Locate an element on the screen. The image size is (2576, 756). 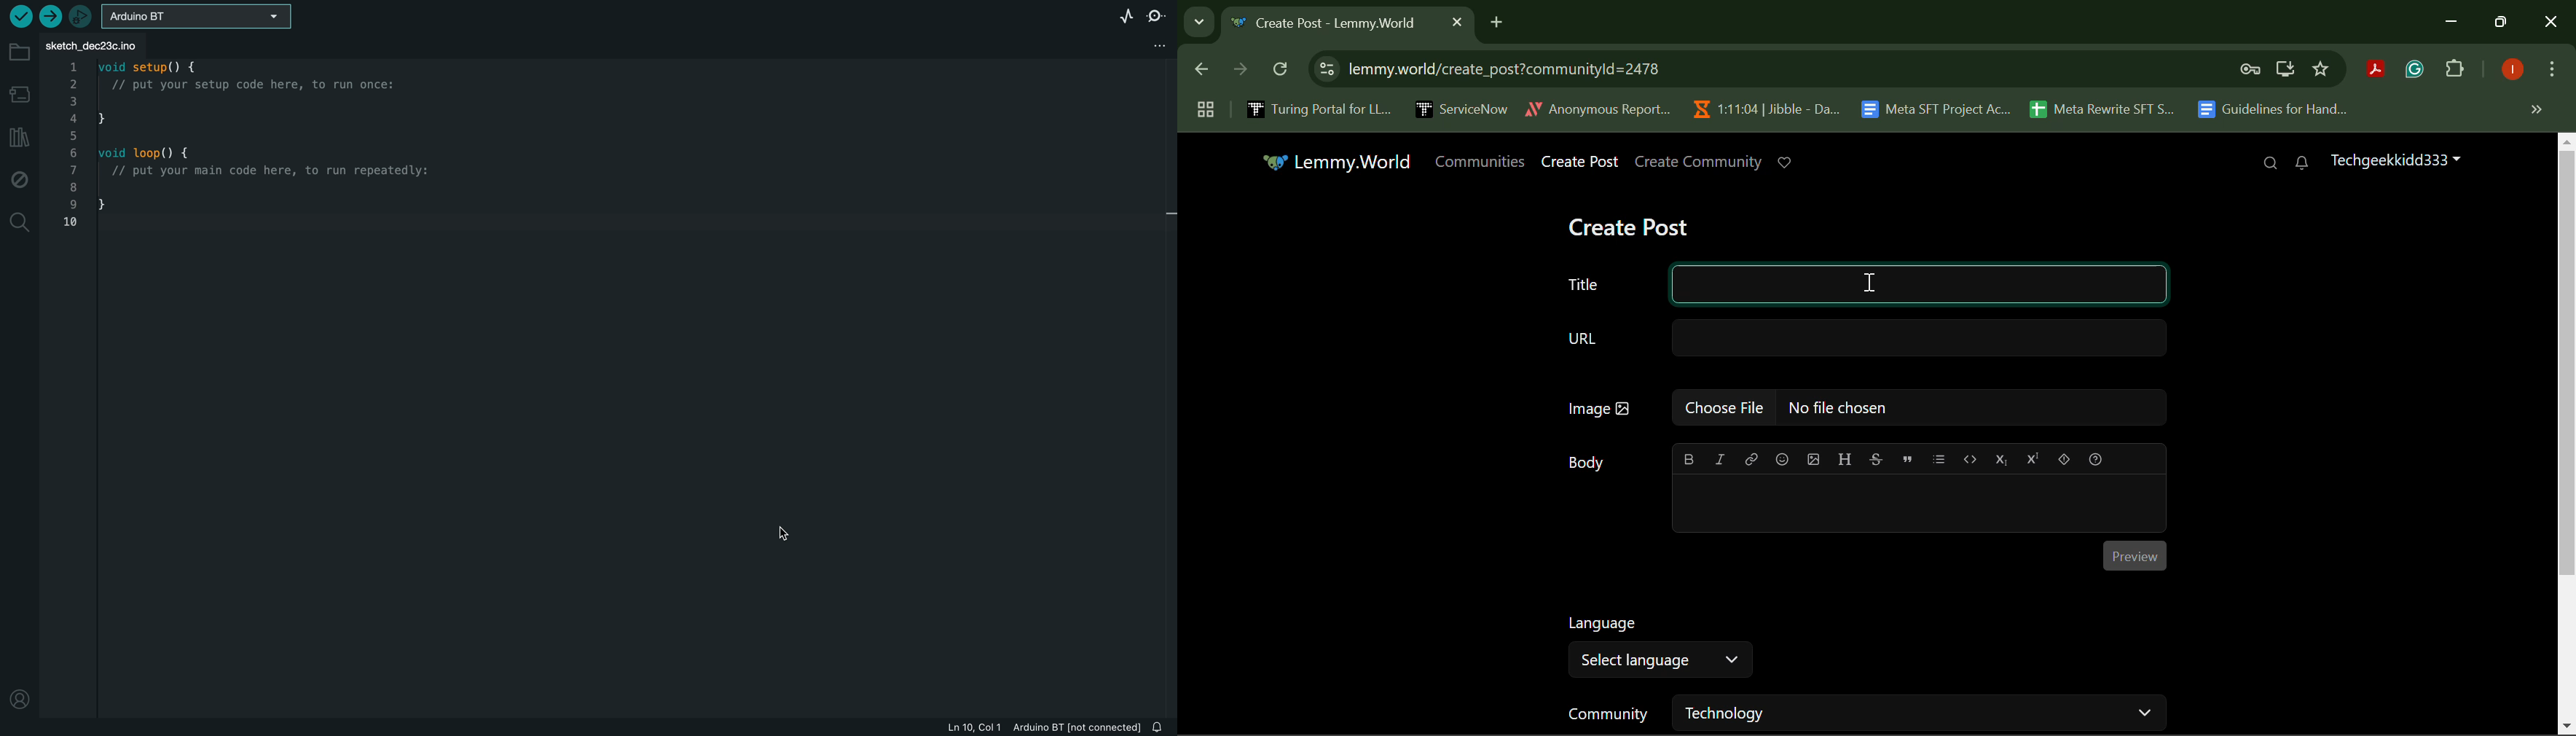
Logged In User is located at coordinates (2510, 71).